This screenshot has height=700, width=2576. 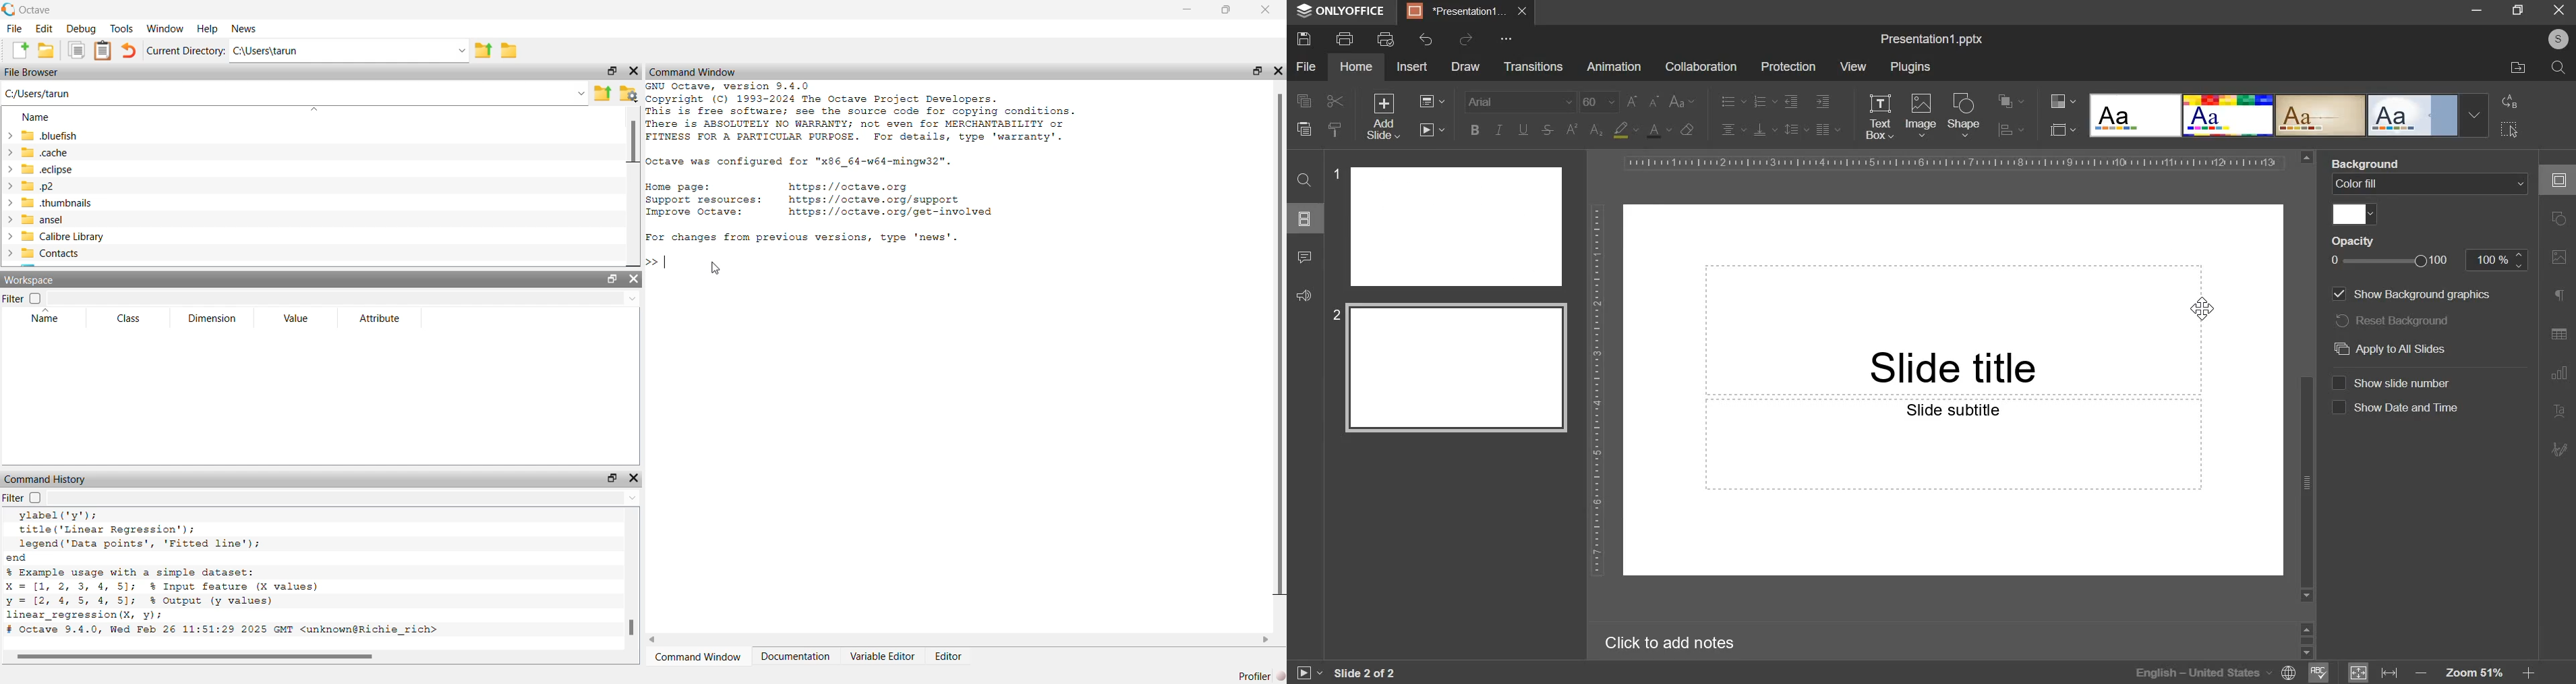 I want to click on collaboration, so click(x=1700, y=67).